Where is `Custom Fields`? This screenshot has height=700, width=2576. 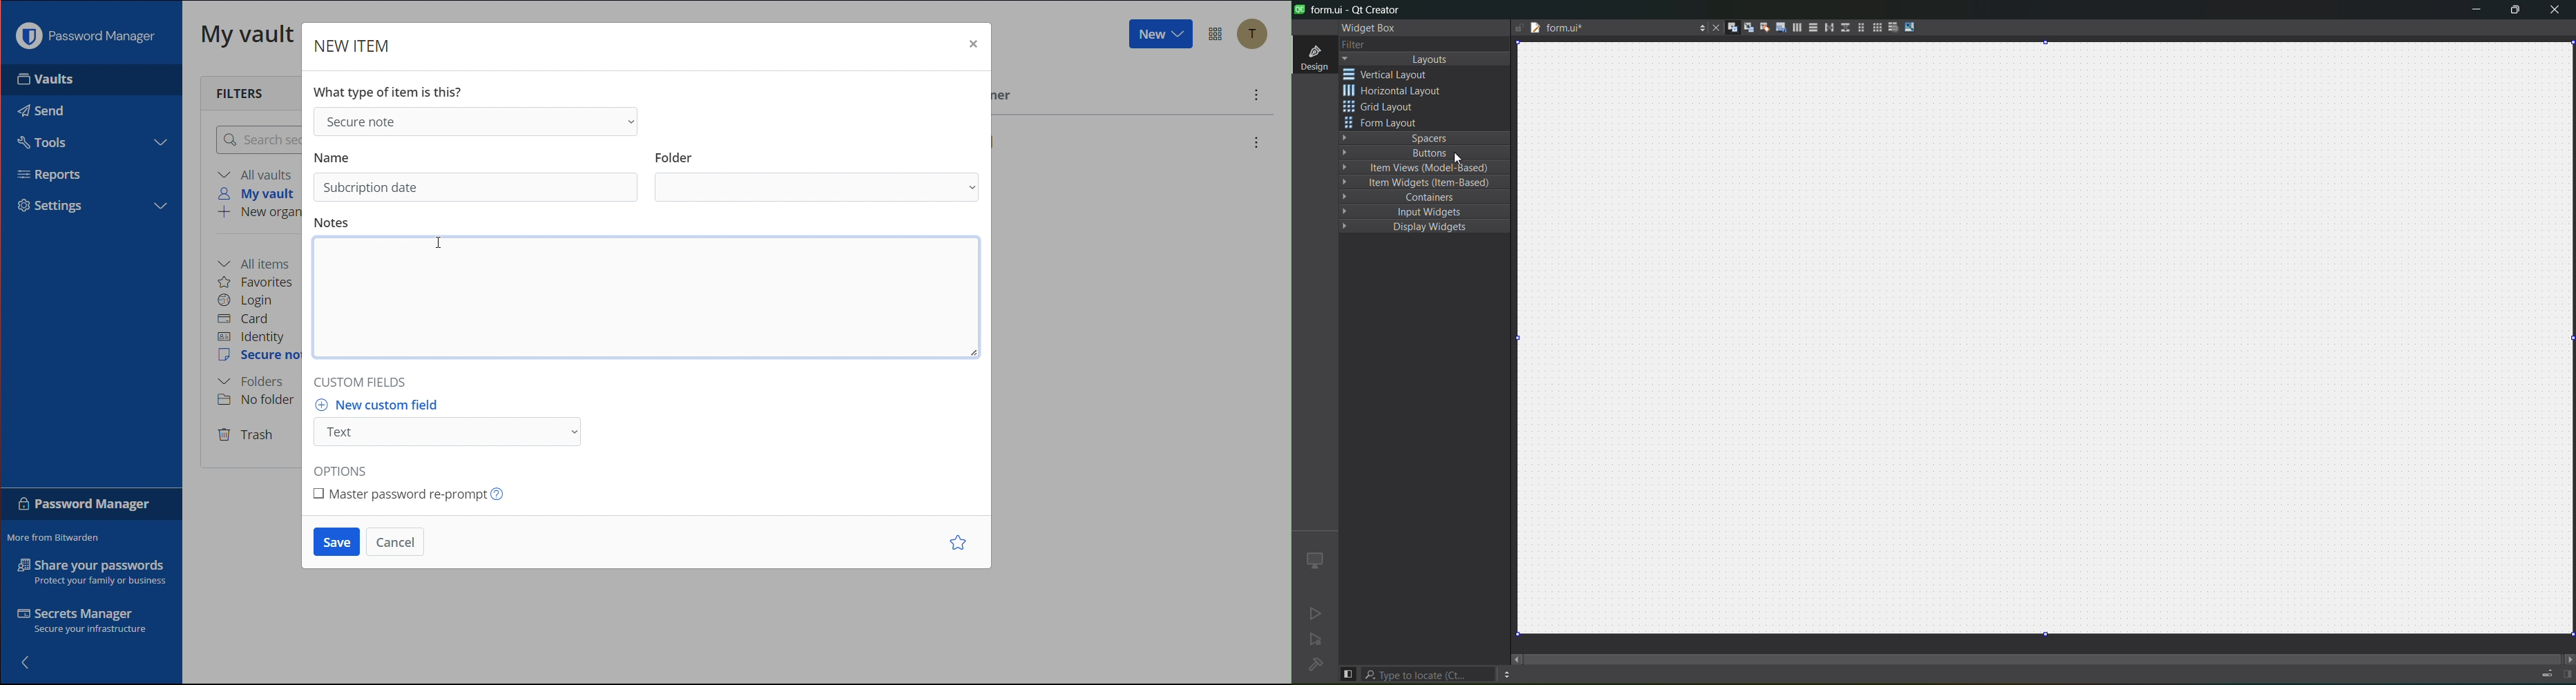 Custom Fields is located at coordinates (364, 378).